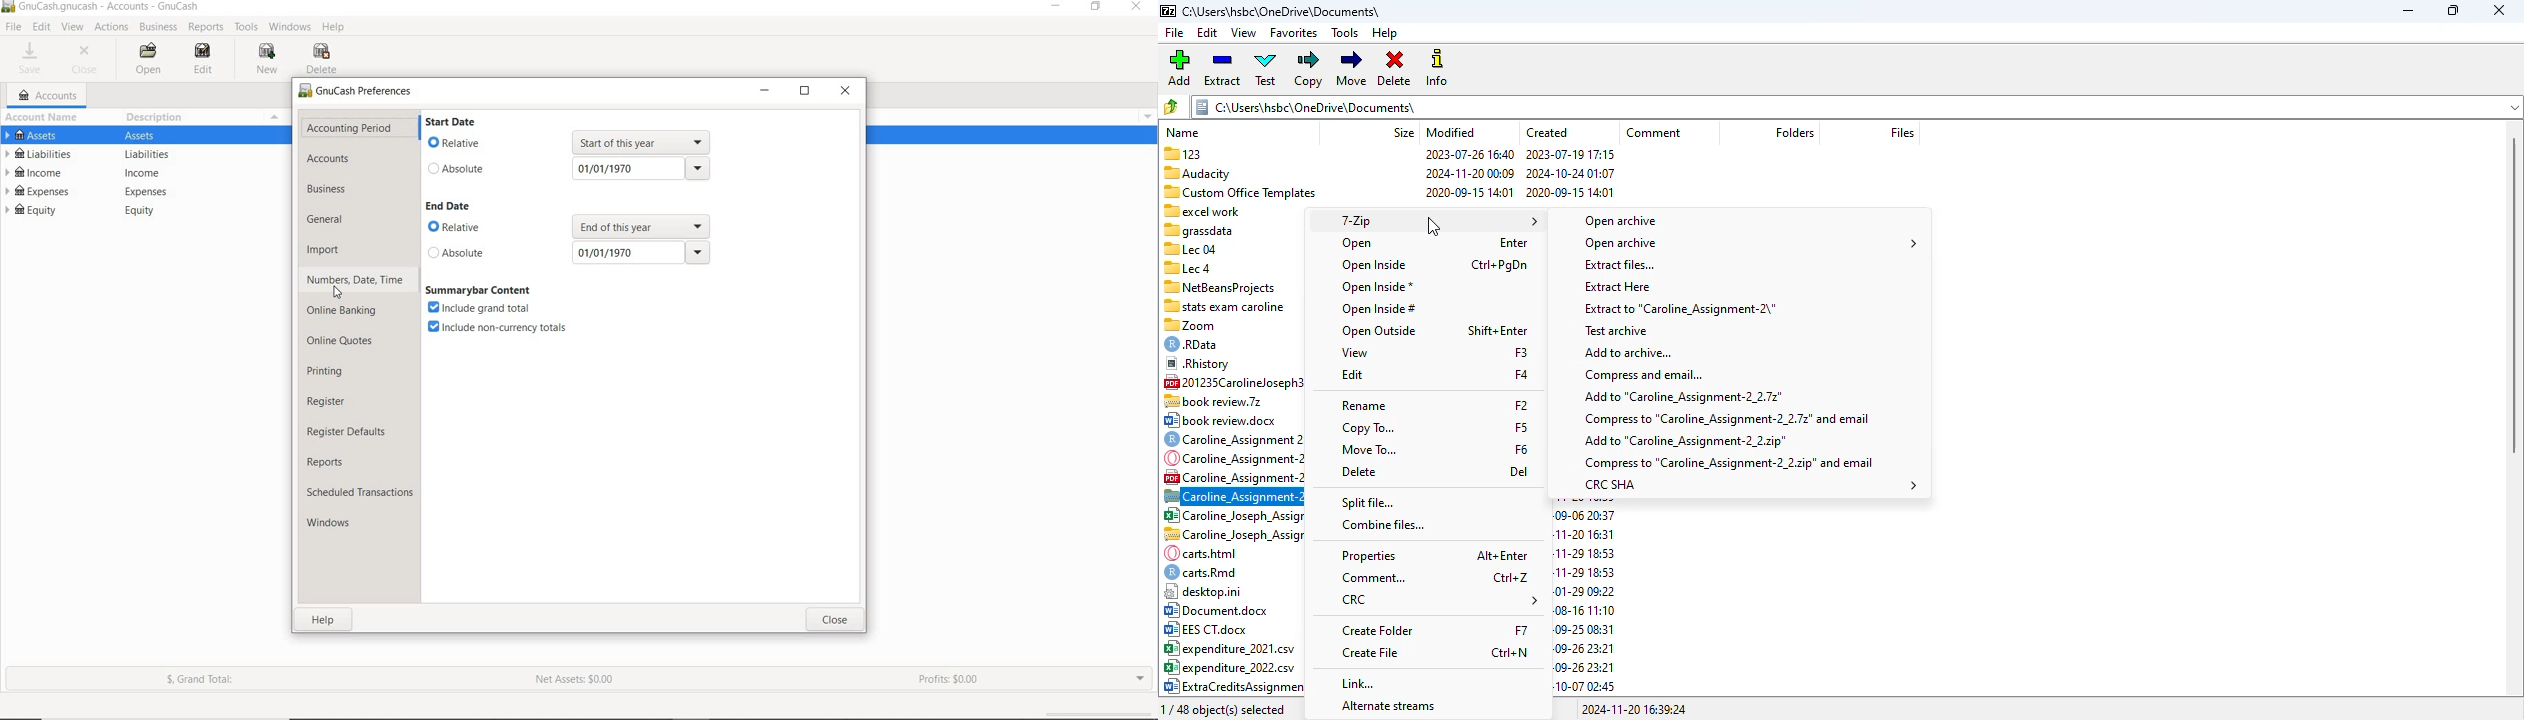  Describe the element at coordinates (1243, 687) in the screenshot. I see ` ExtraCreditsAssignment.... 60228 2023-10-07 0257 2023-10-07 02:45` at that location.